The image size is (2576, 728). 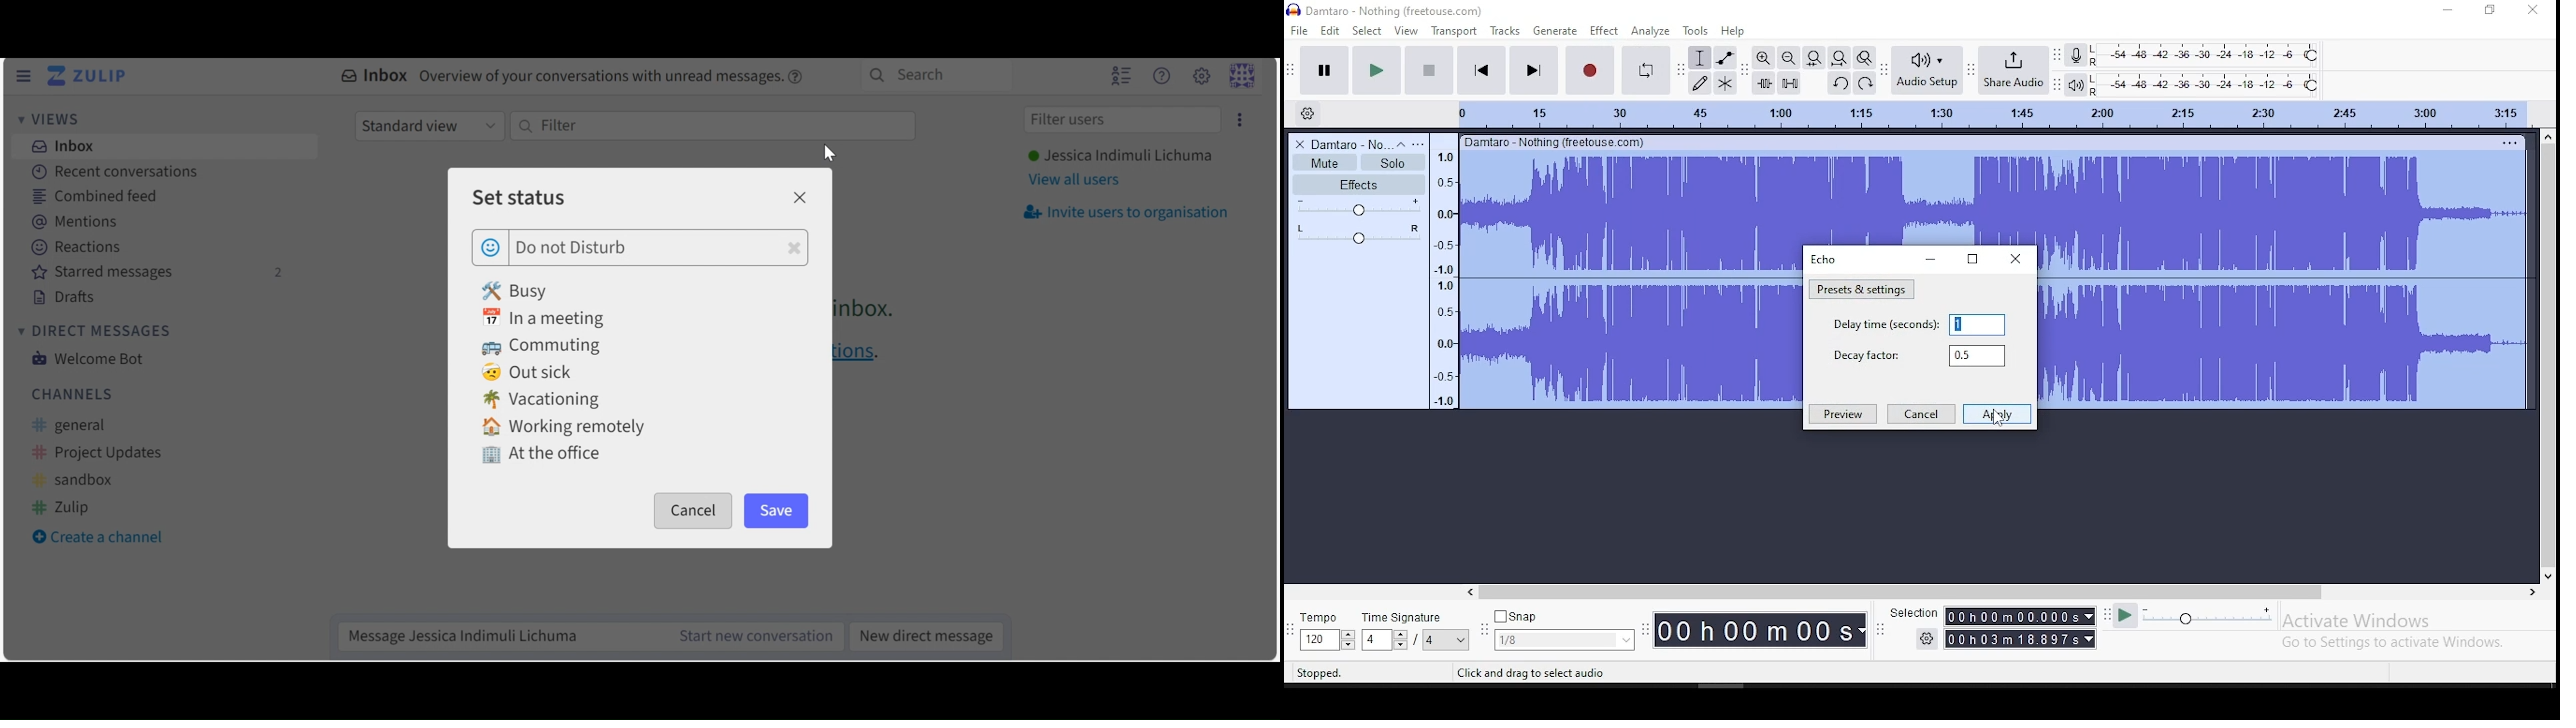 What do you see at coordinates (79, 426) in the screenshot?
I see `general` at bounding box center [79, 426].